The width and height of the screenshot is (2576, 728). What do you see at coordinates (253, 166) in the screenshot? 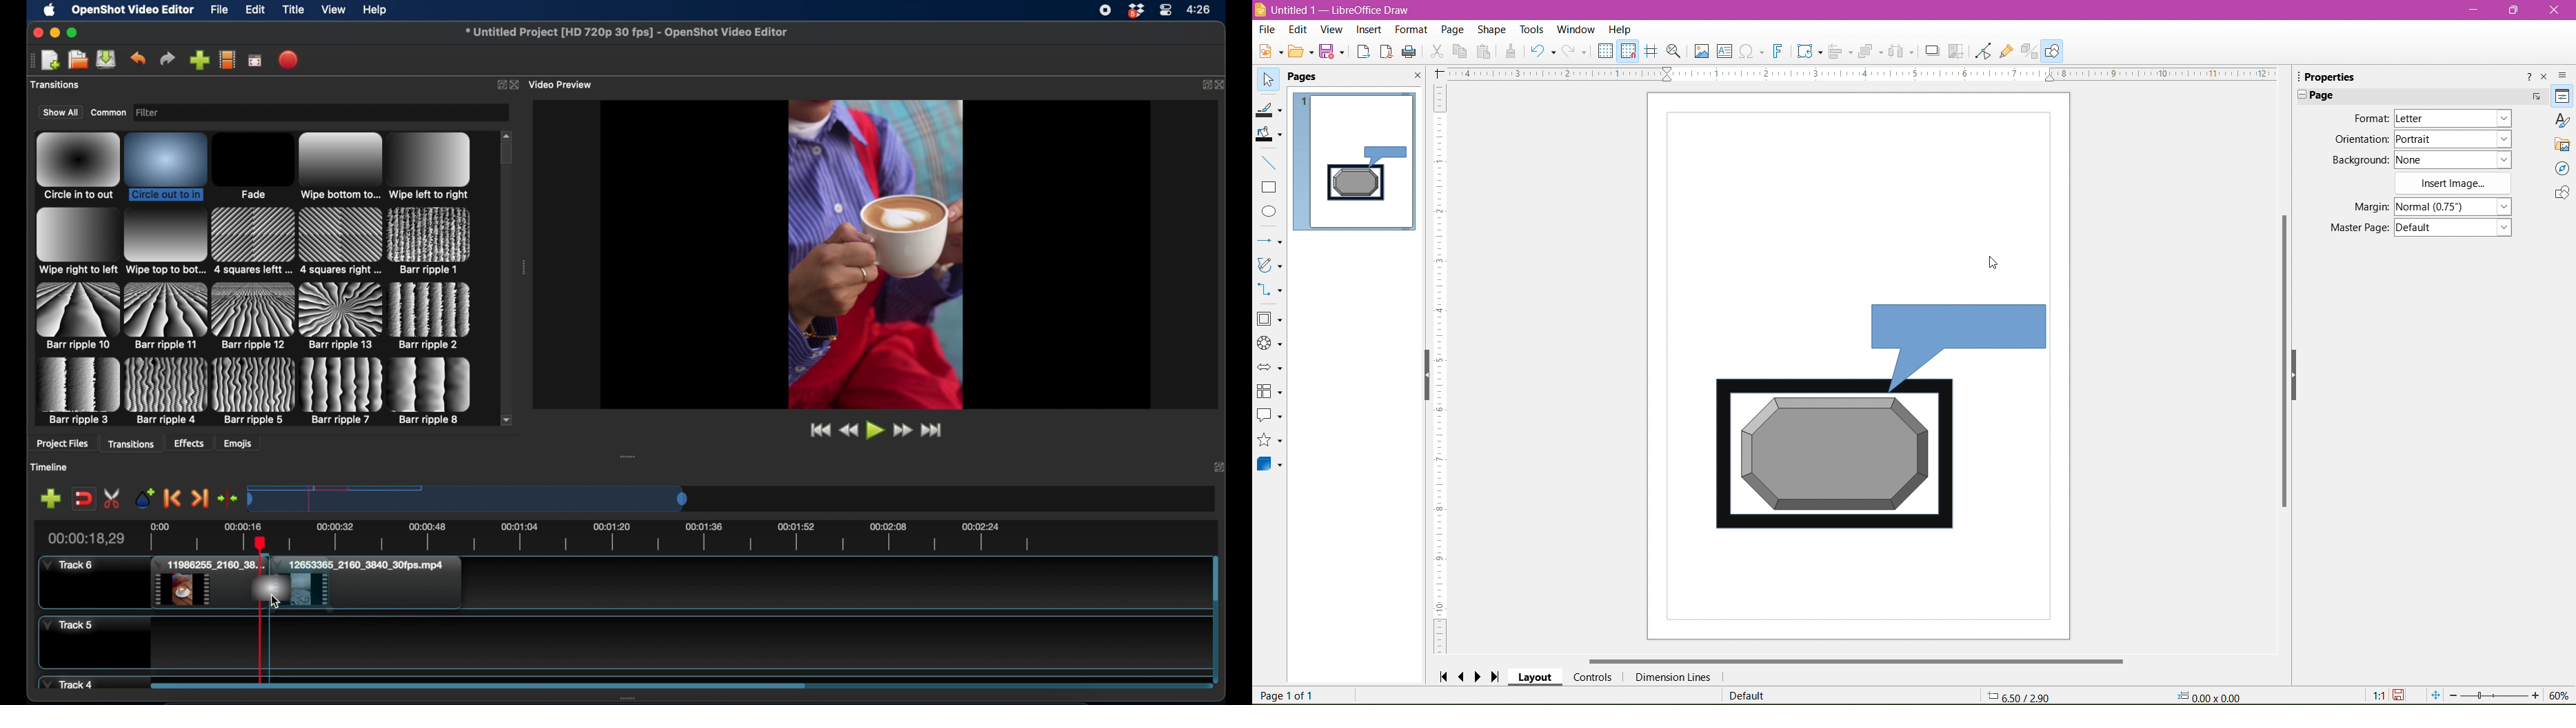
I see `transition` at bounding box center [253, 166].